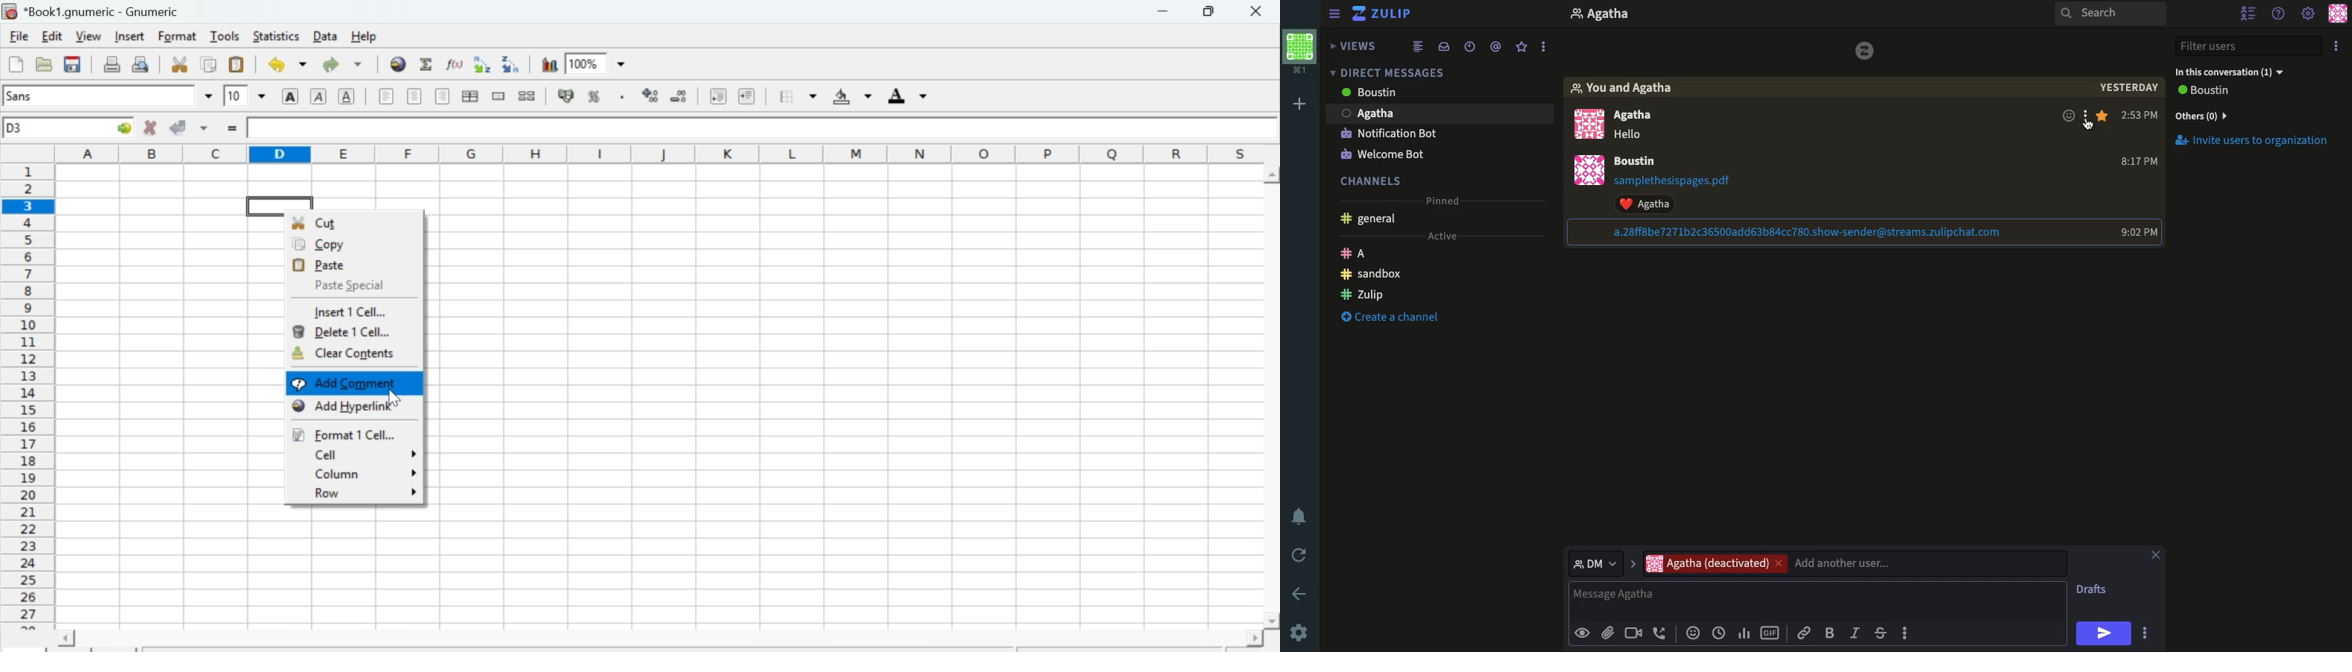 Image resolution: width=2352 pixels, height=672 pixels. What do you see at coordinates (2107, 116) in the screenshot?
I see `star` at bounding box center [2107, 116].